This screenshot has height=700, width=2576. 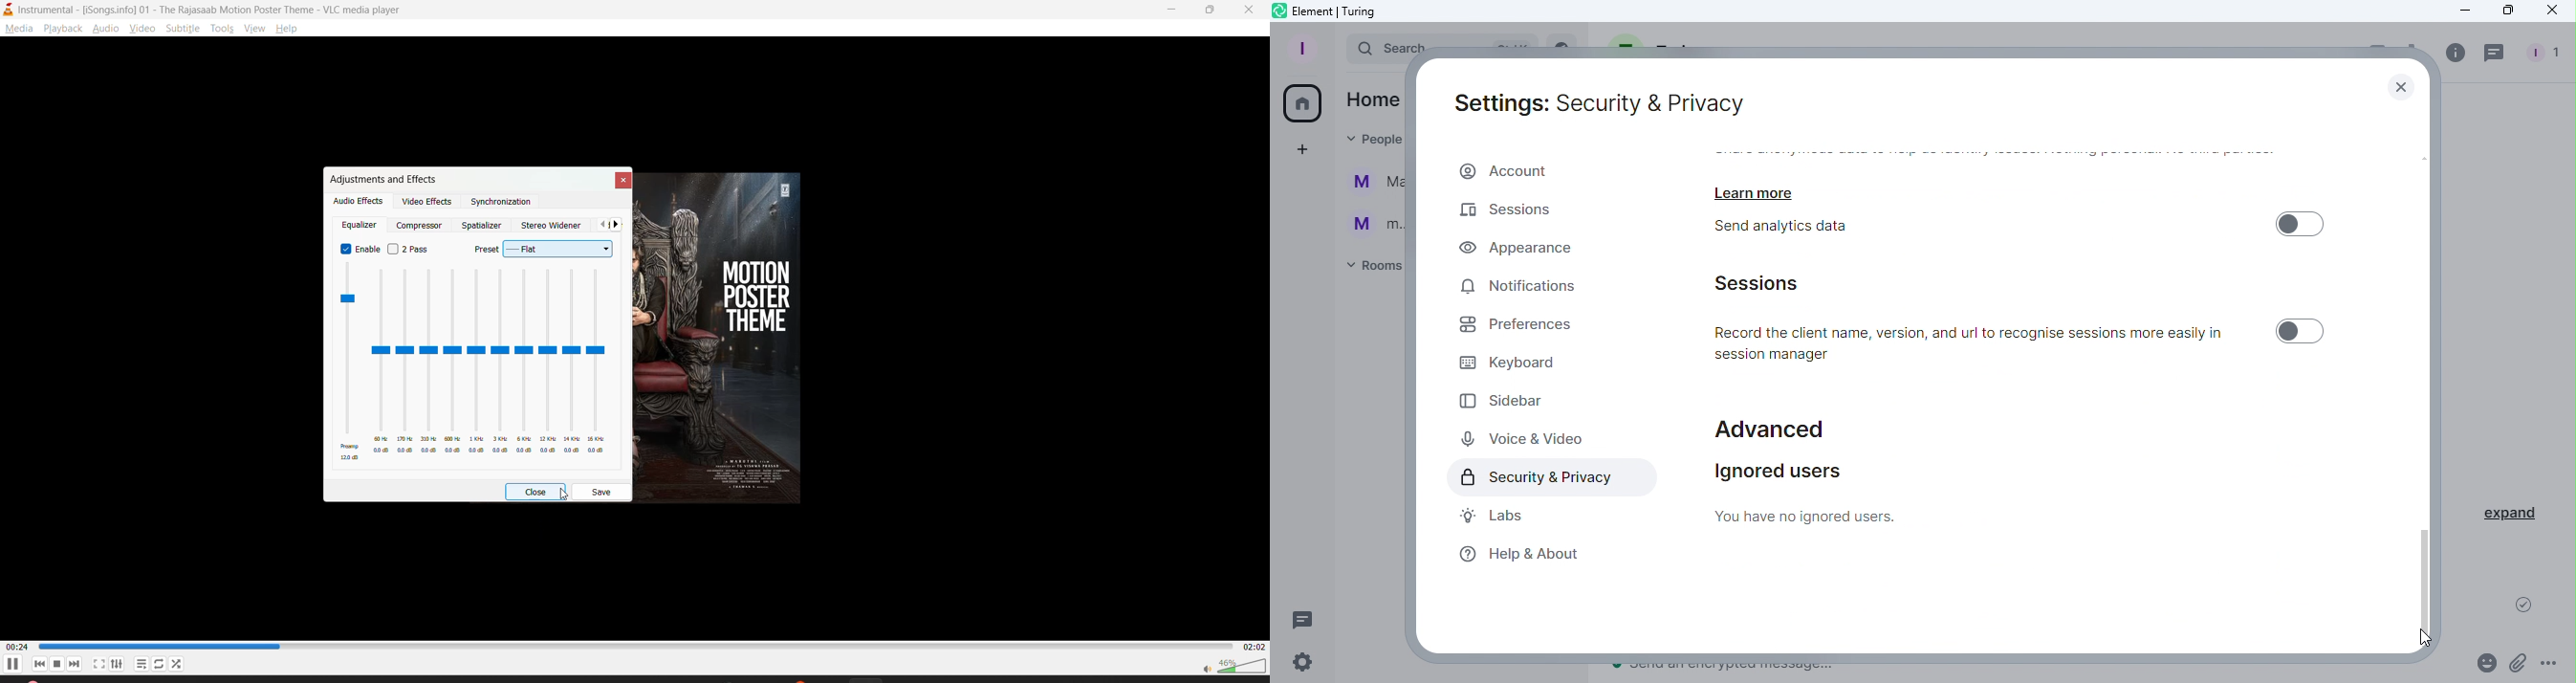 I want to click on volume, so click(x=1234, y=664).